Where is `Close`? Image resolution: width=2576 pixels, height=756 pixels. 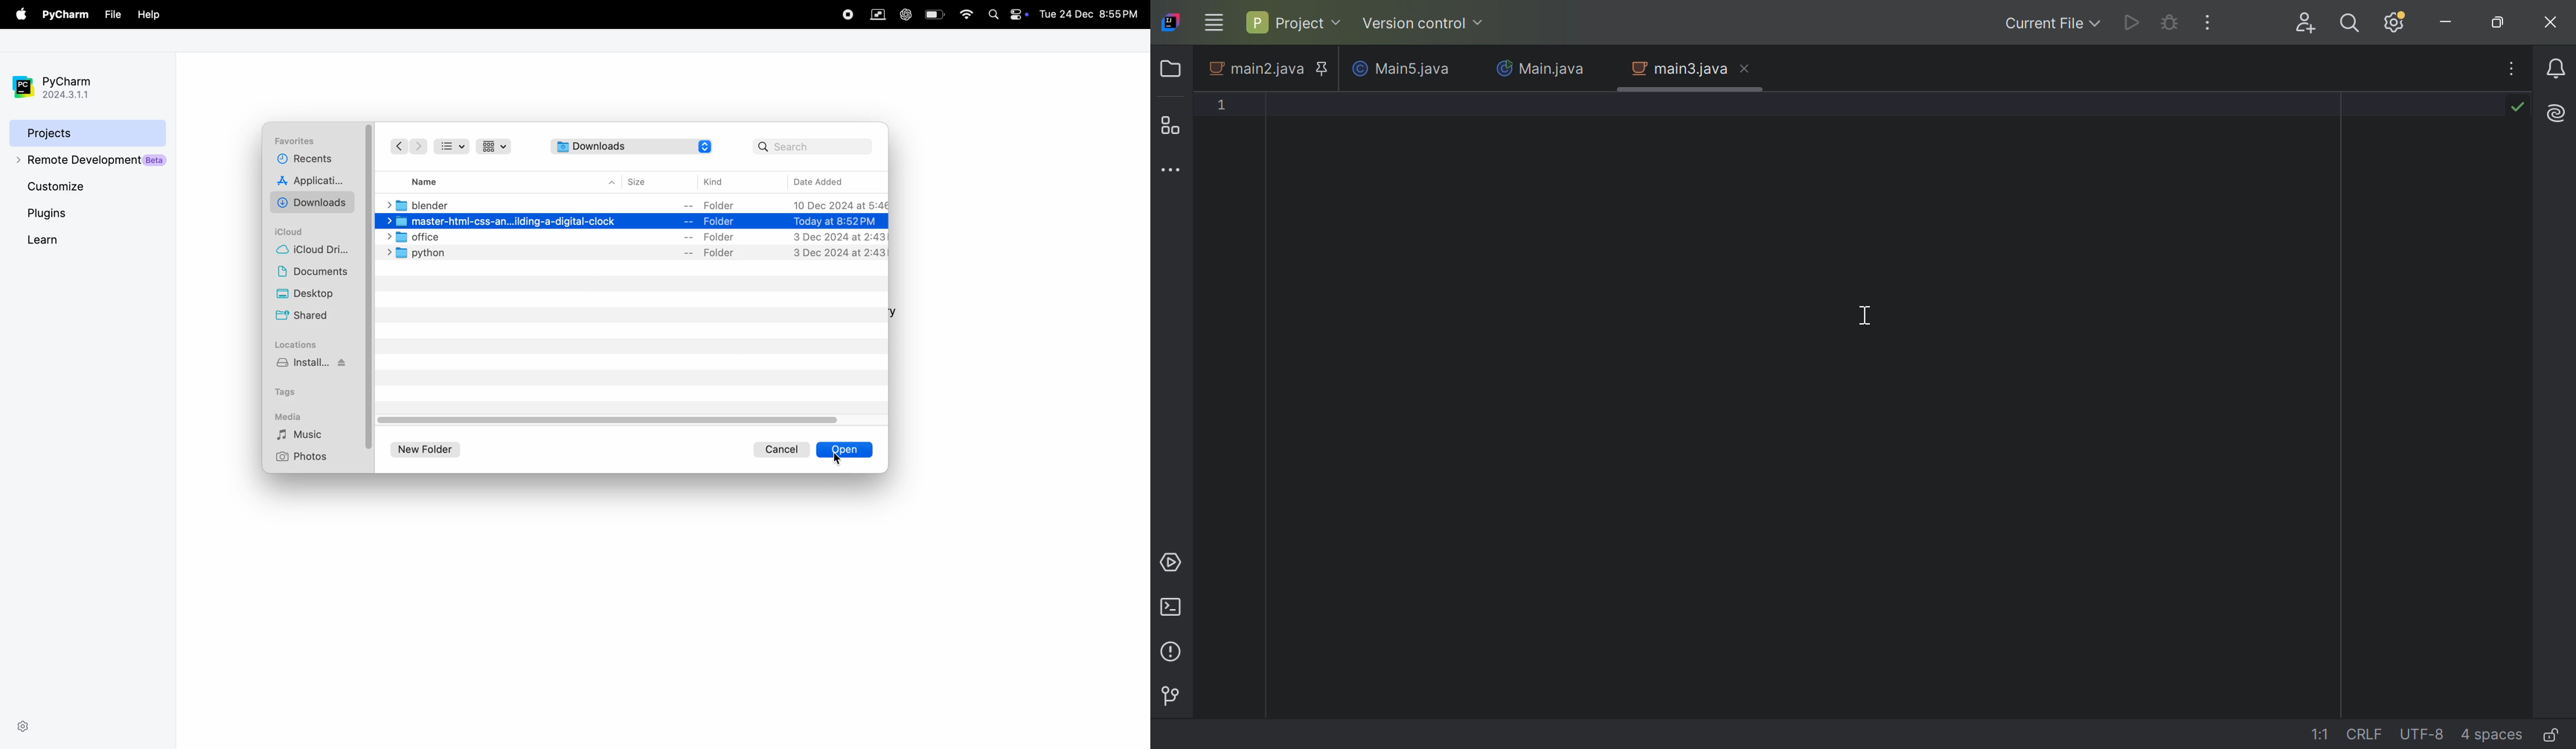
Close is located at coordinates (1746, 69).